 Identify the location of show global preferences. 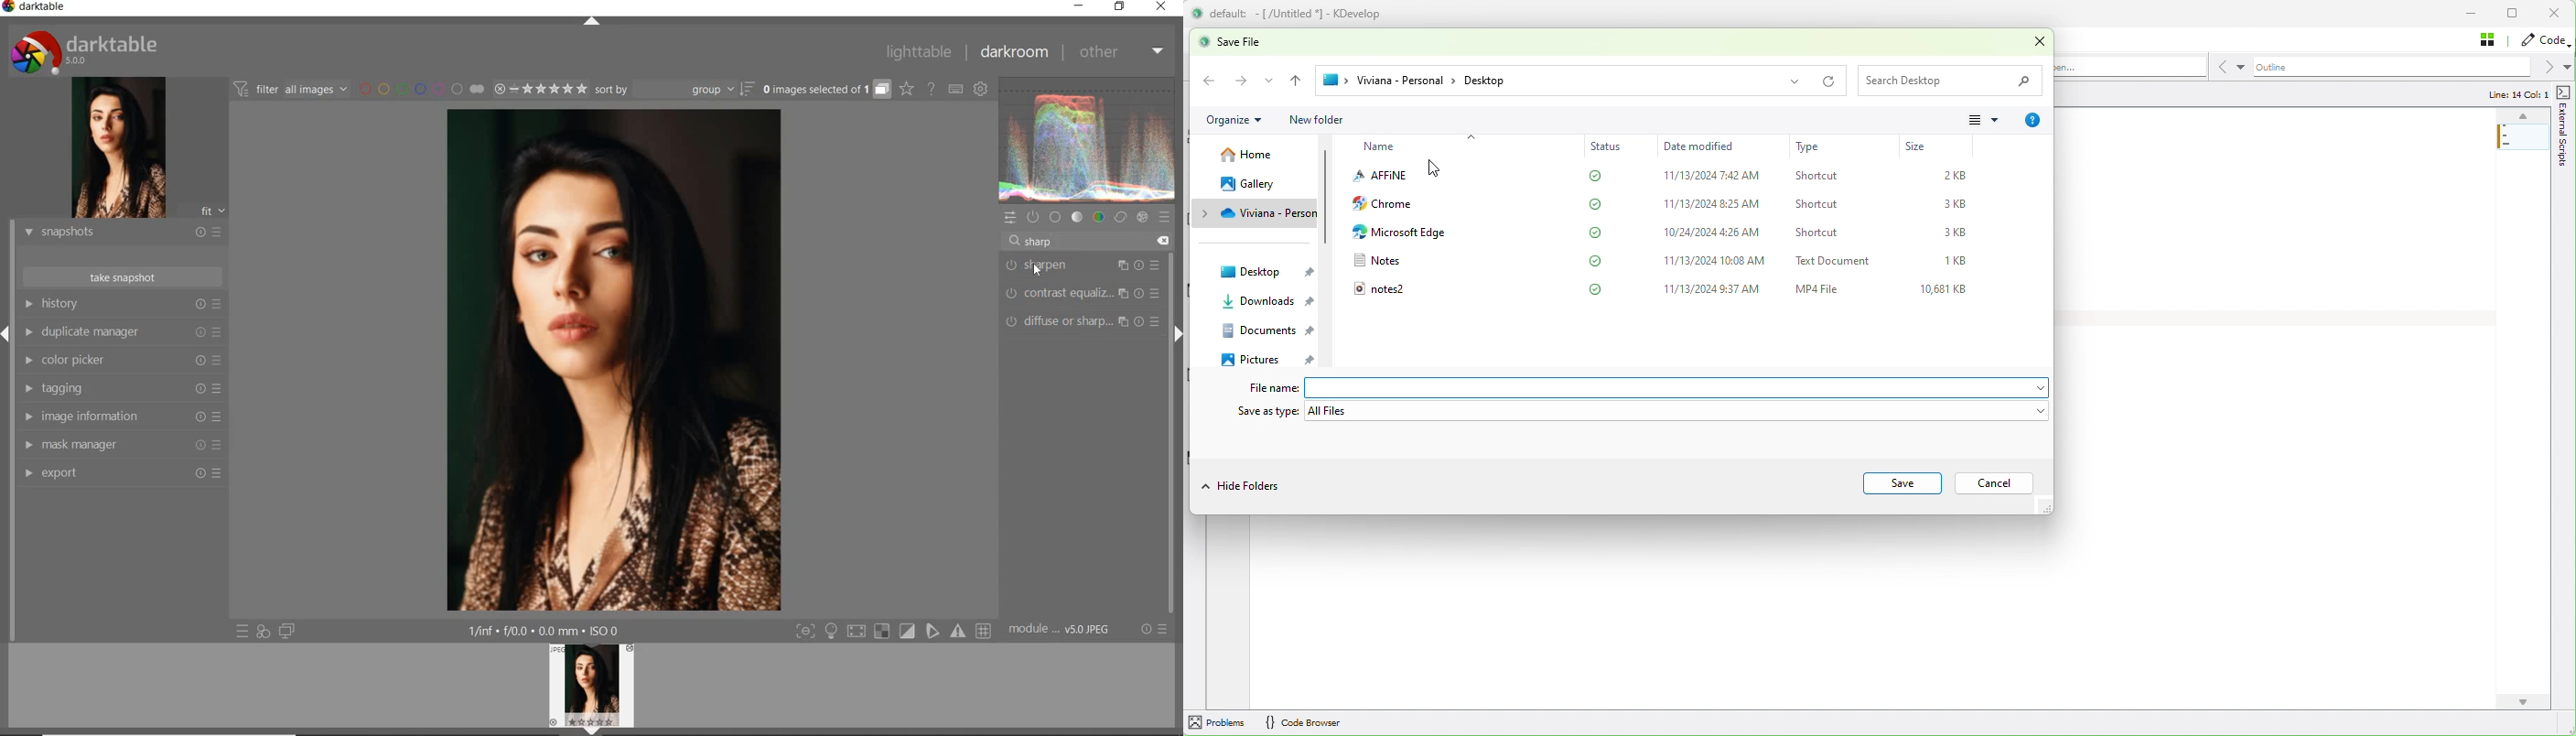
(982, 88).